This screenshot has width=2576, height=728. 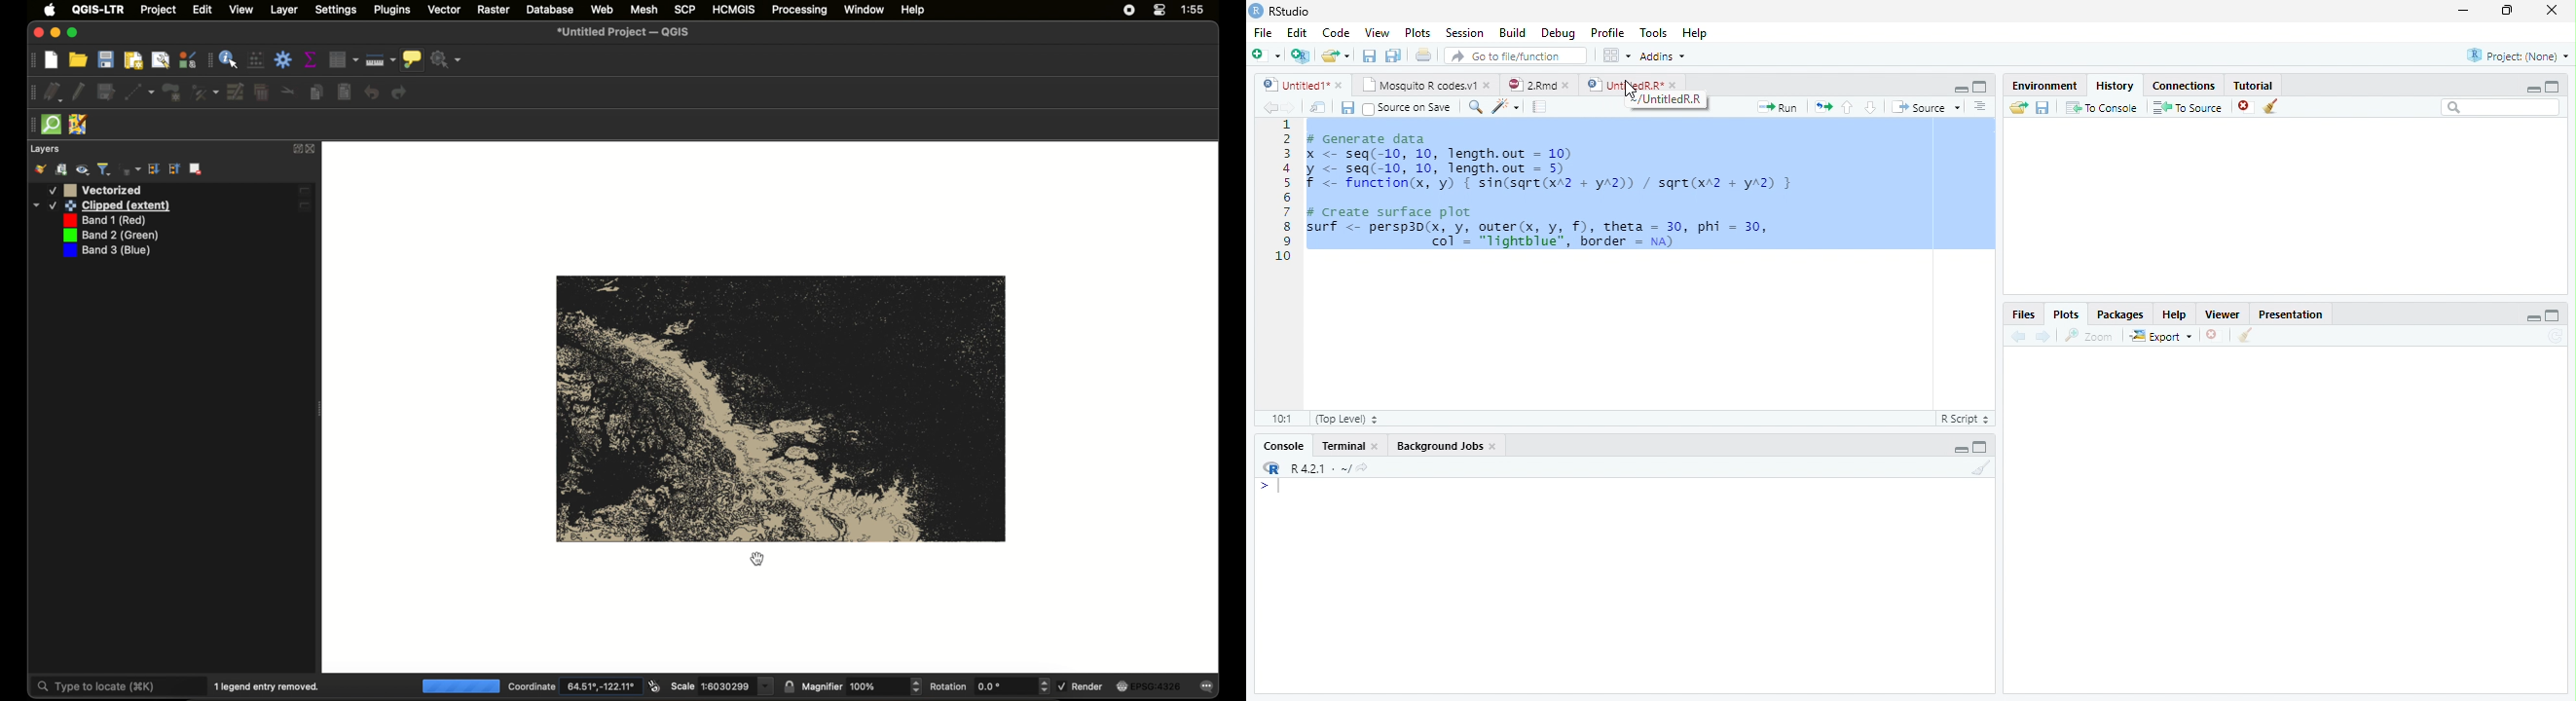 What do you see at coordinates (1192, 10) in the screenshot?
I see `time` at bounding box center [1192, 10].